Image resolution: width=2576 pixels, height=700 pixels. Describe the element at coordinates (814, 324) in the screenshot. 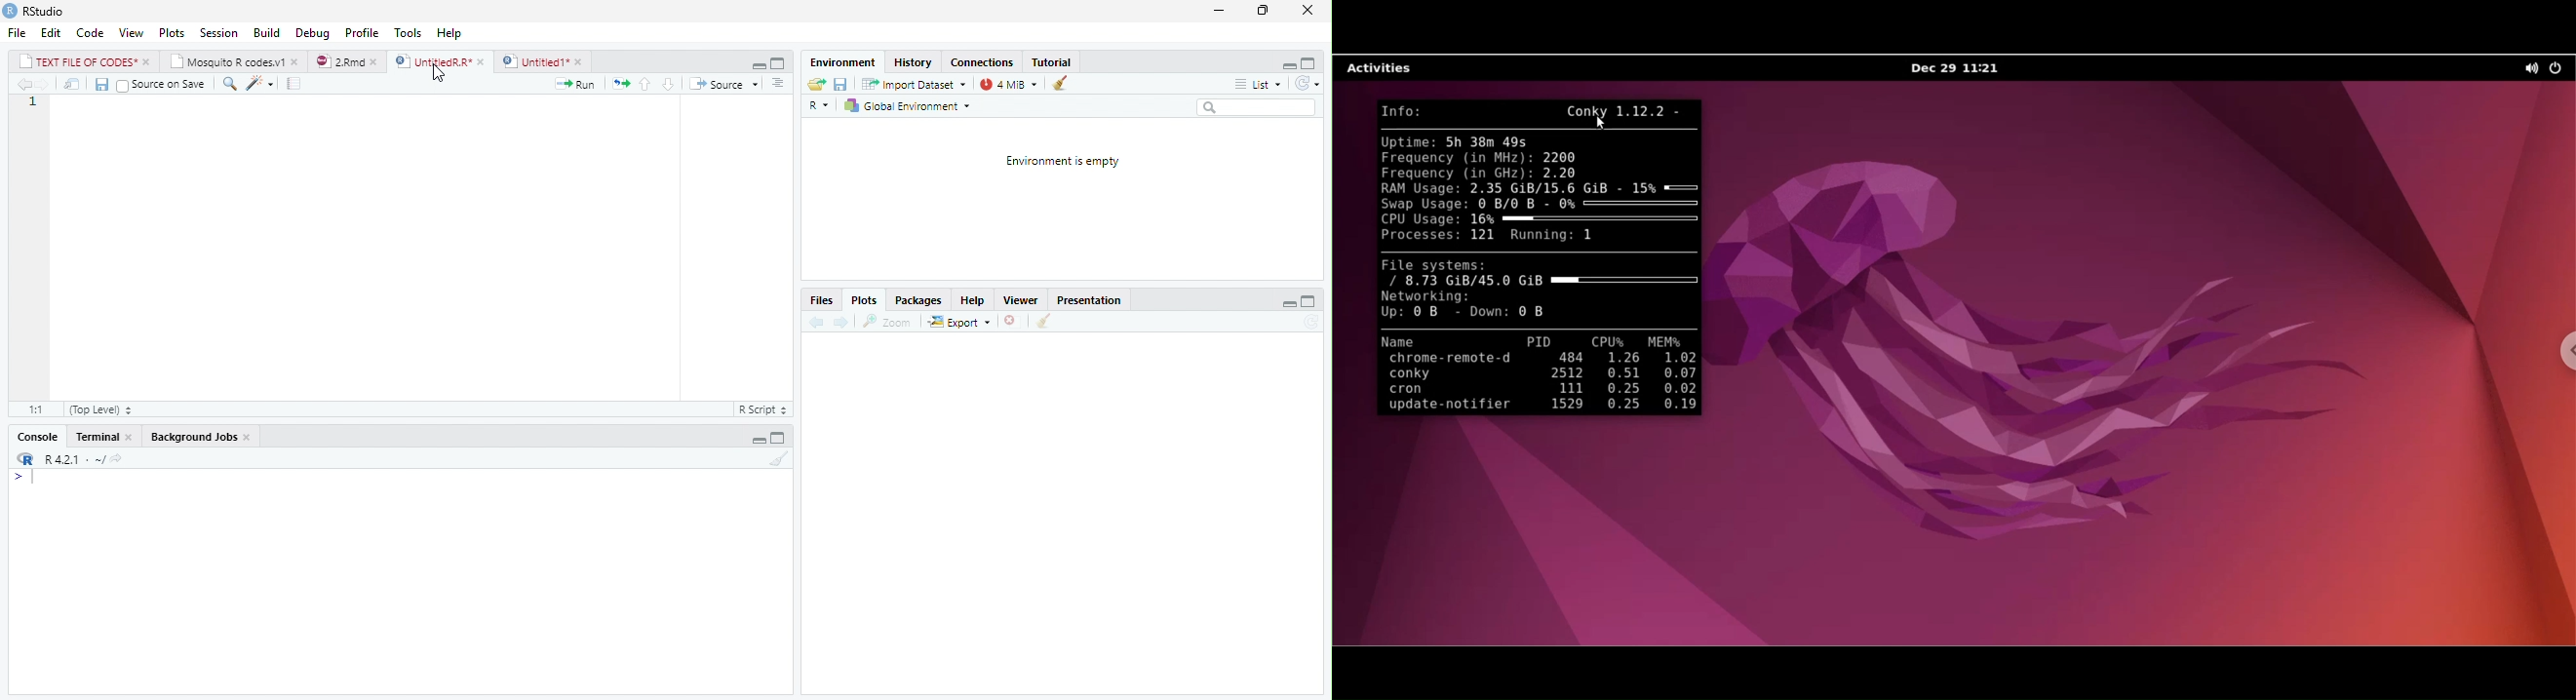

I see `go back` at that location.